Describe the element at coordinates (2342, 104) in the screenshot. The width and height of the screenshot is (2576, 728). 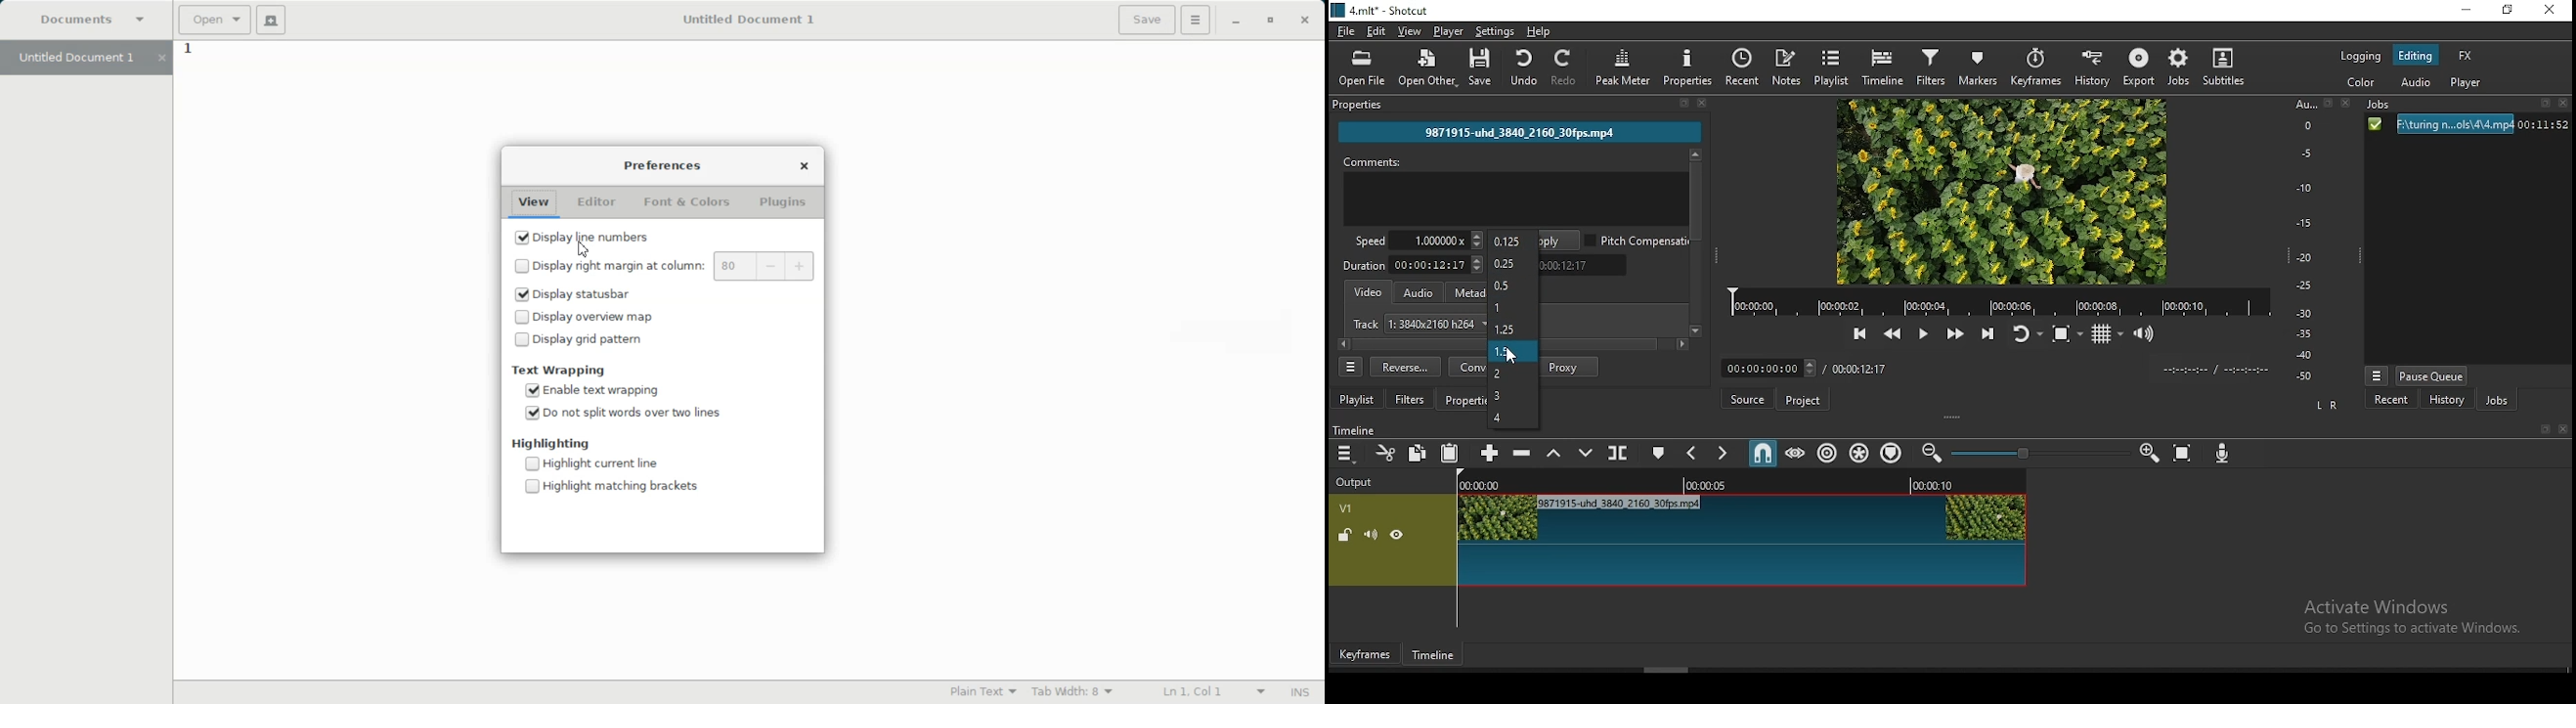
I see `close` at that location.